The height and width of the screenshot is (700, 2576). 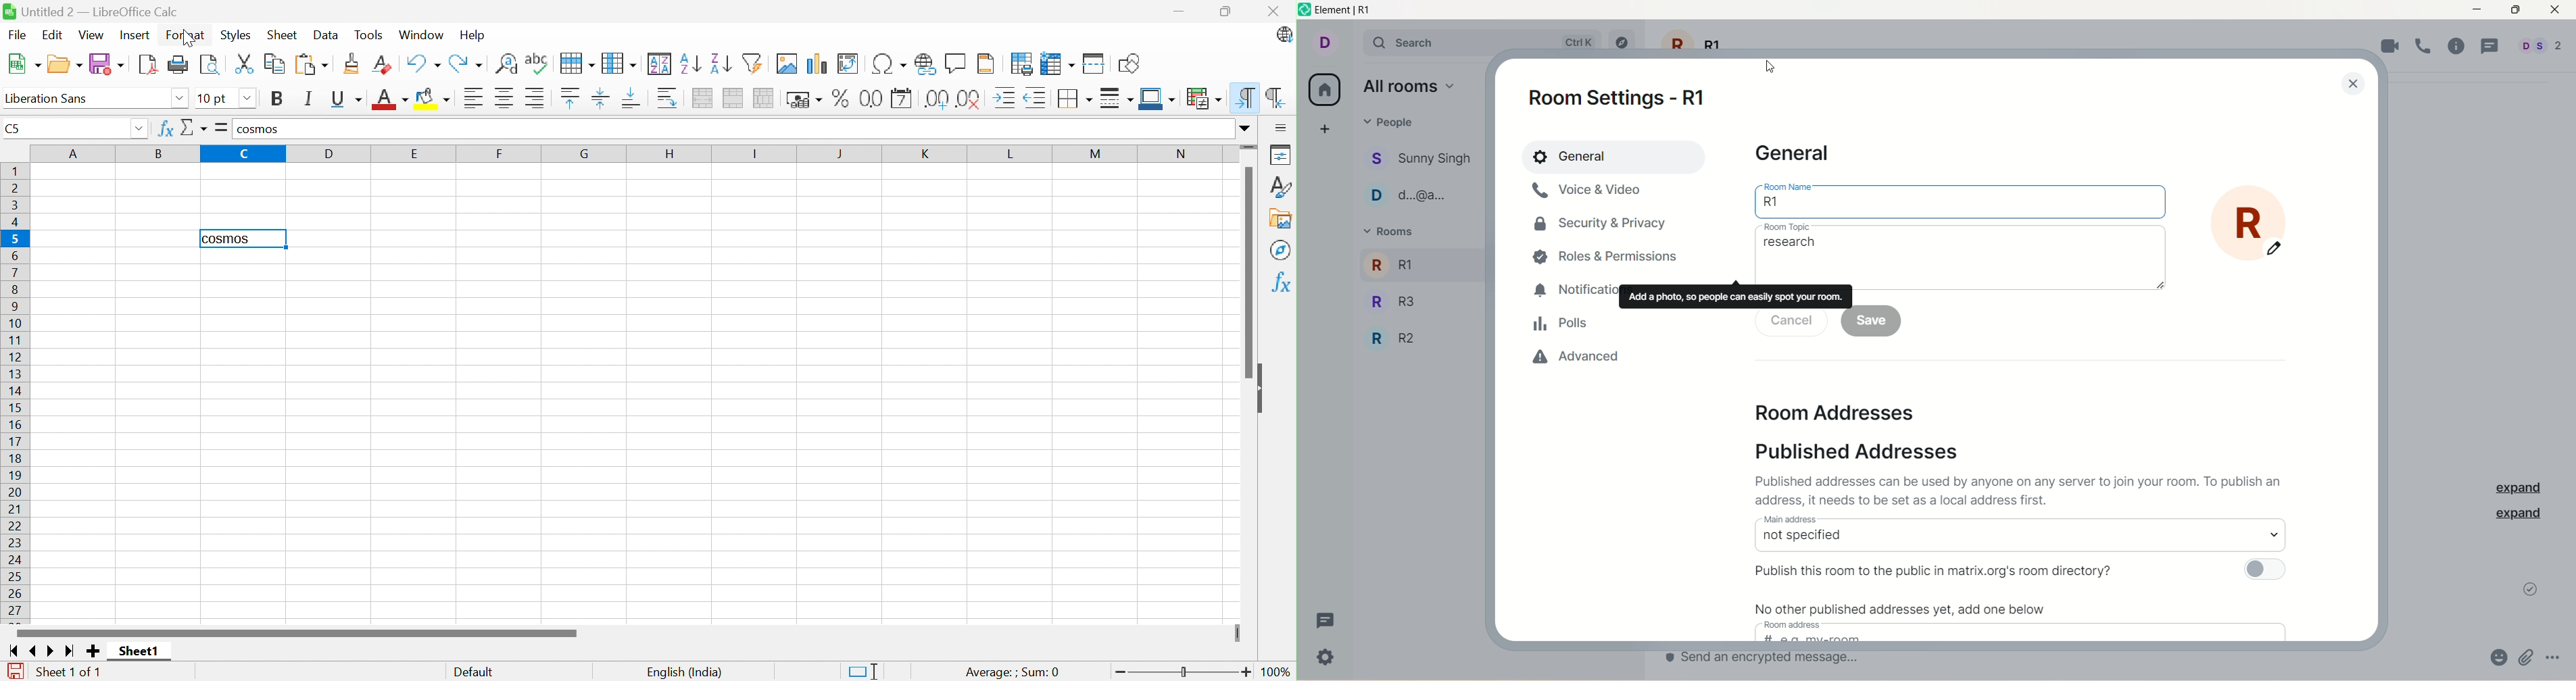 I want to click on expand, so click(x=2526, y=516).